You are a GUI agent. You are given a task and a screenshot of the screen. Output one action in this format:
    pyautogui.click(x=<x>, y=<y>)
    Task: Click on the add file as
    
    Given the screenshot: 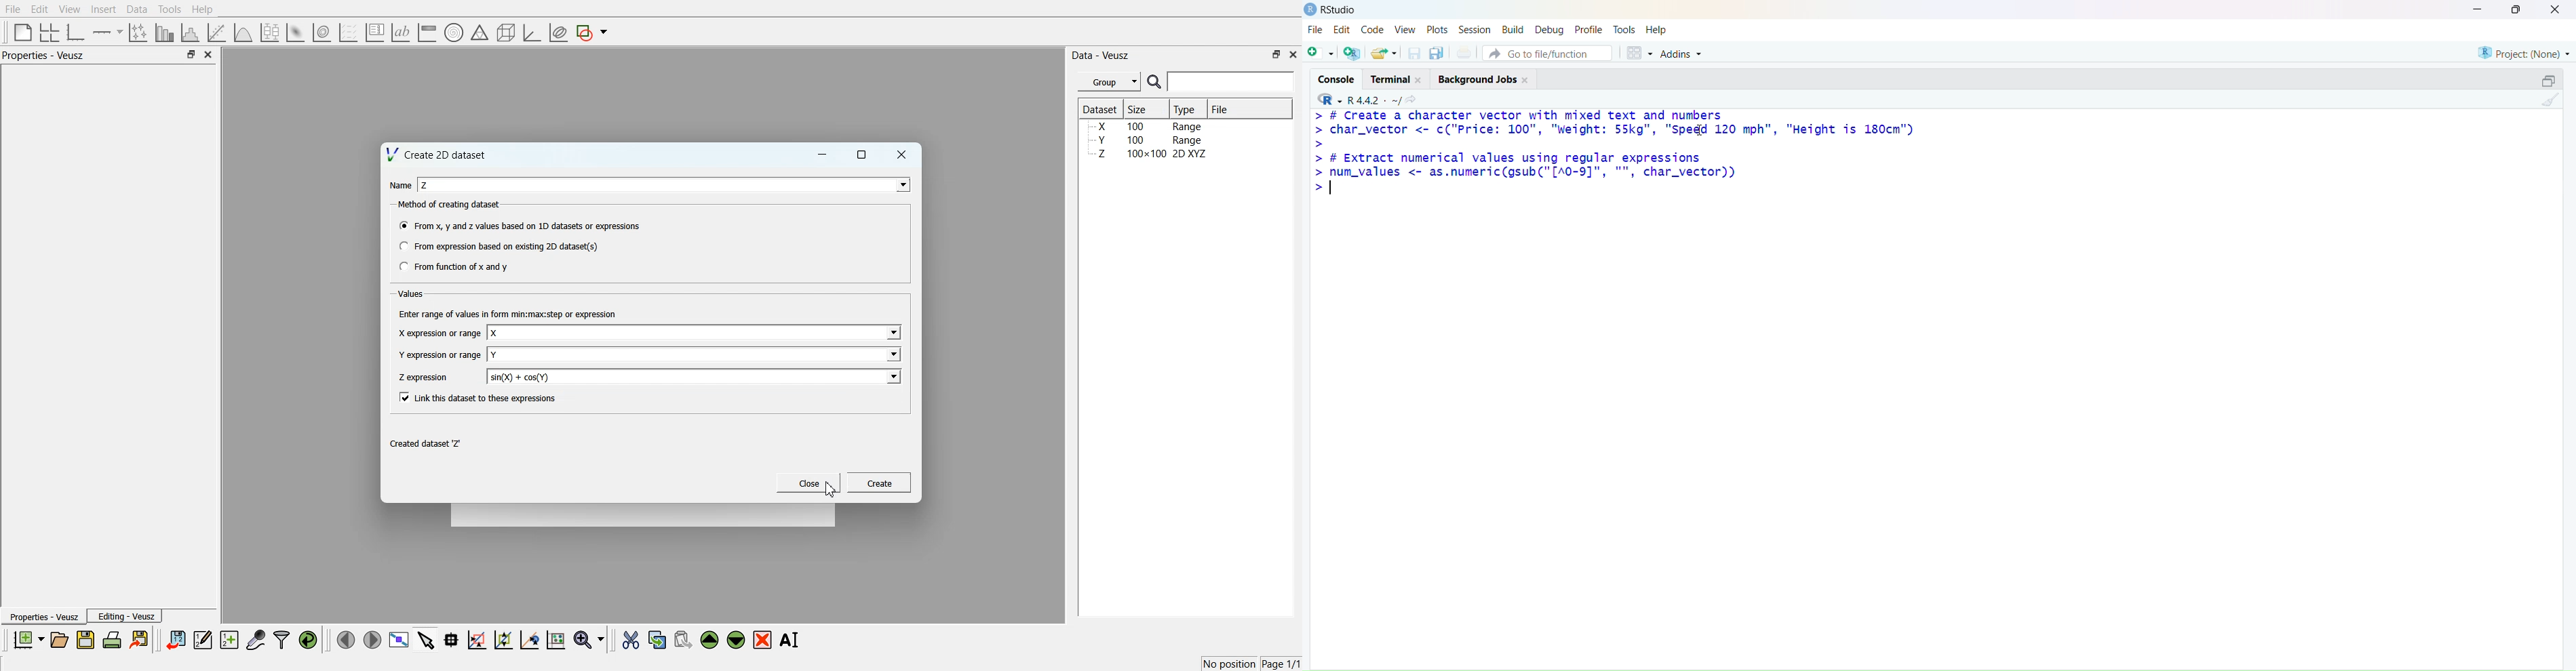 What is the action you would take?
    pyautogui.click(x=1321, y=54)
    